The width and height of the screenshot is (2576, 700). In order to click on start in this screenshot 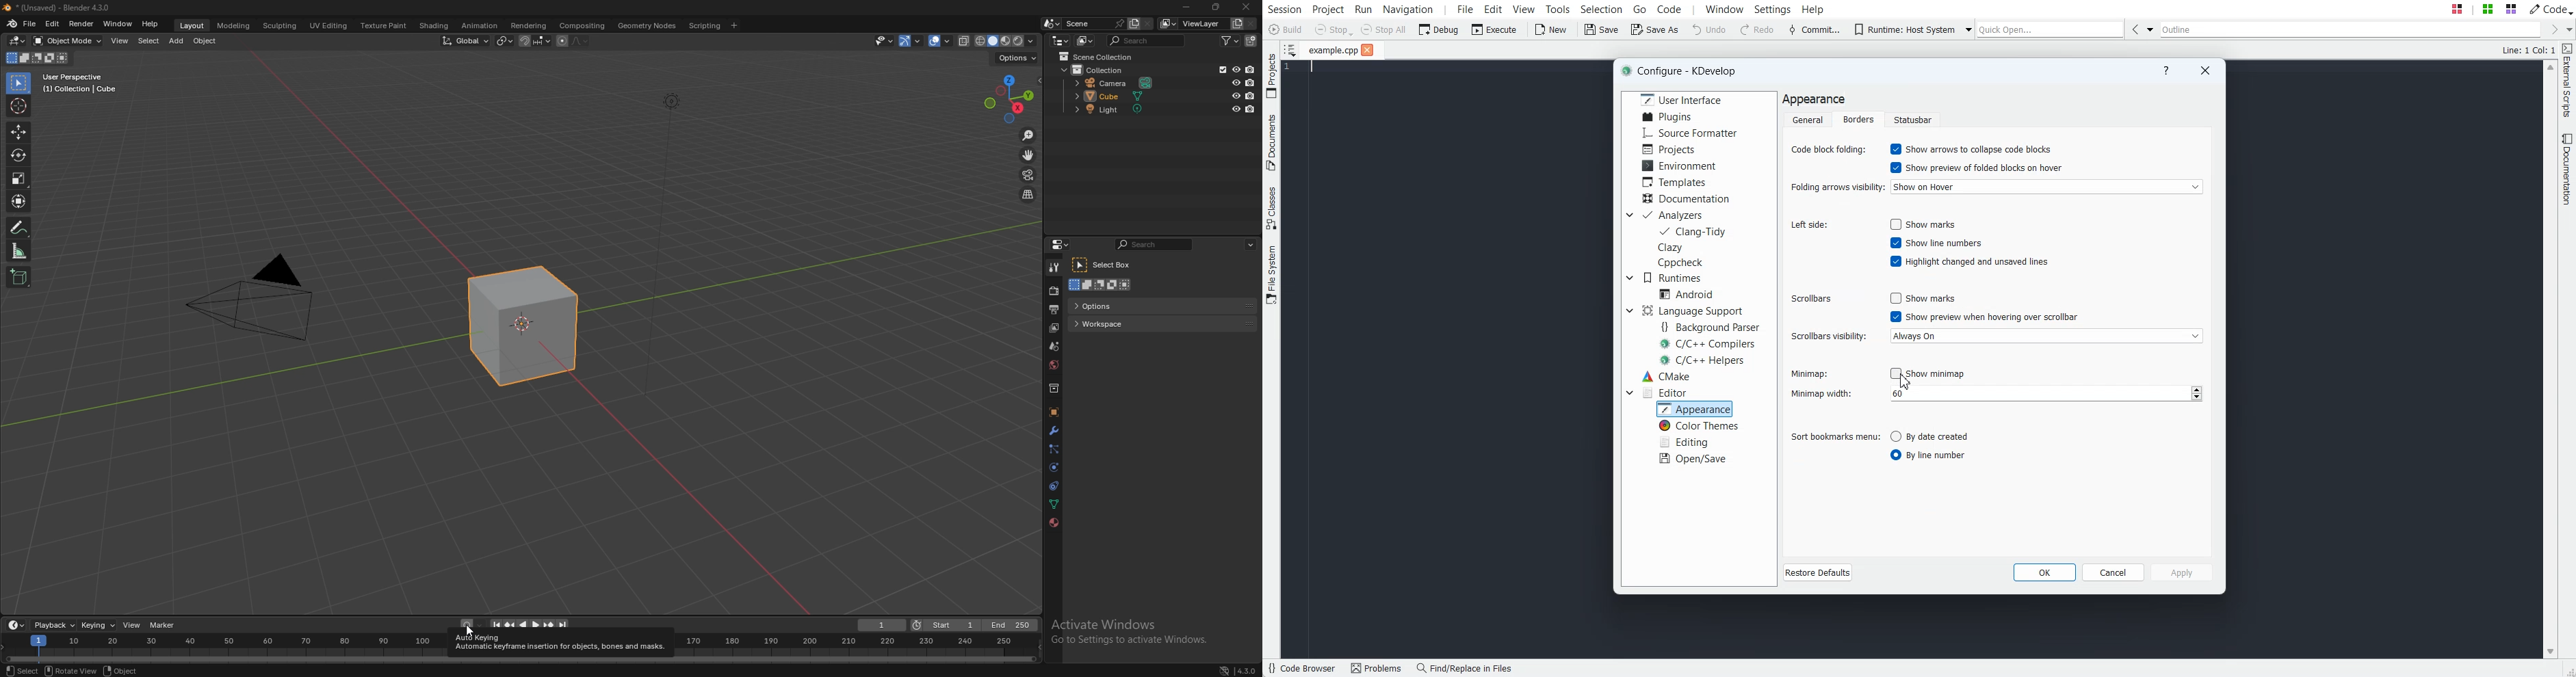, I will do `click(946, 625)`.